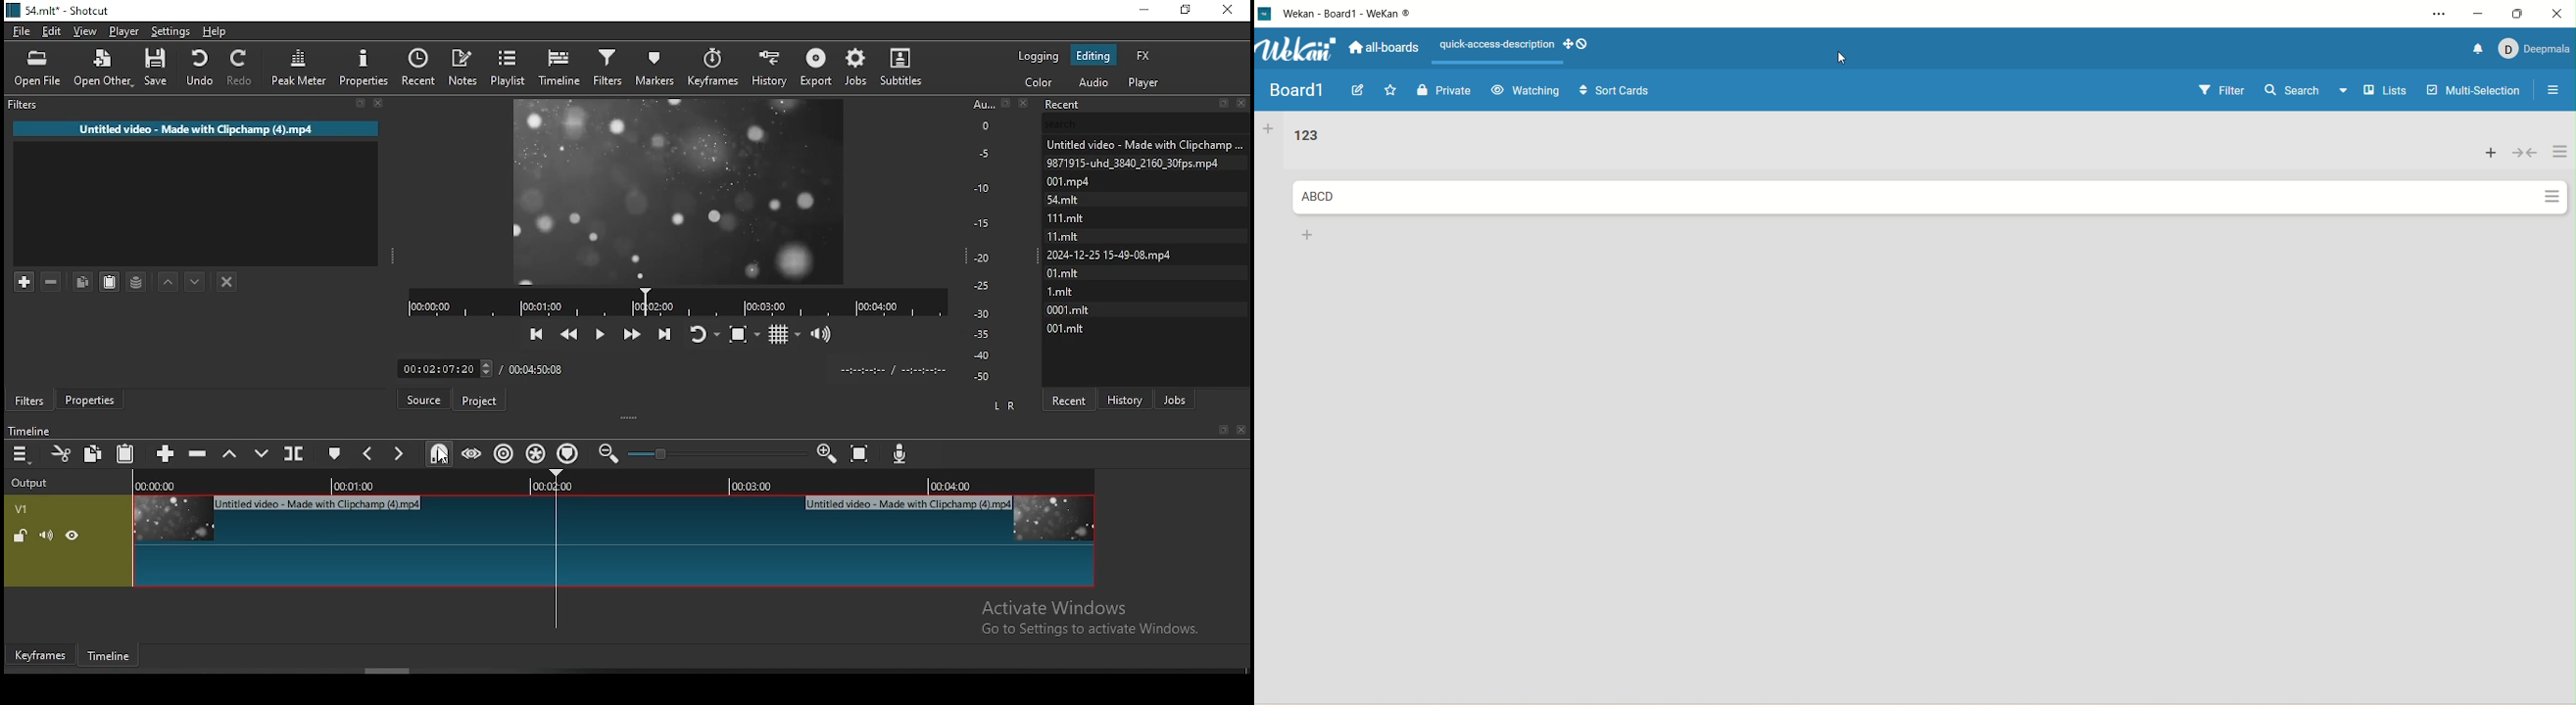 The width and height of the screenshot is (2576, 728). What do you see at coordinates (168, 453) in the screenshot?
I see `append` at bounding box center [168, 453].